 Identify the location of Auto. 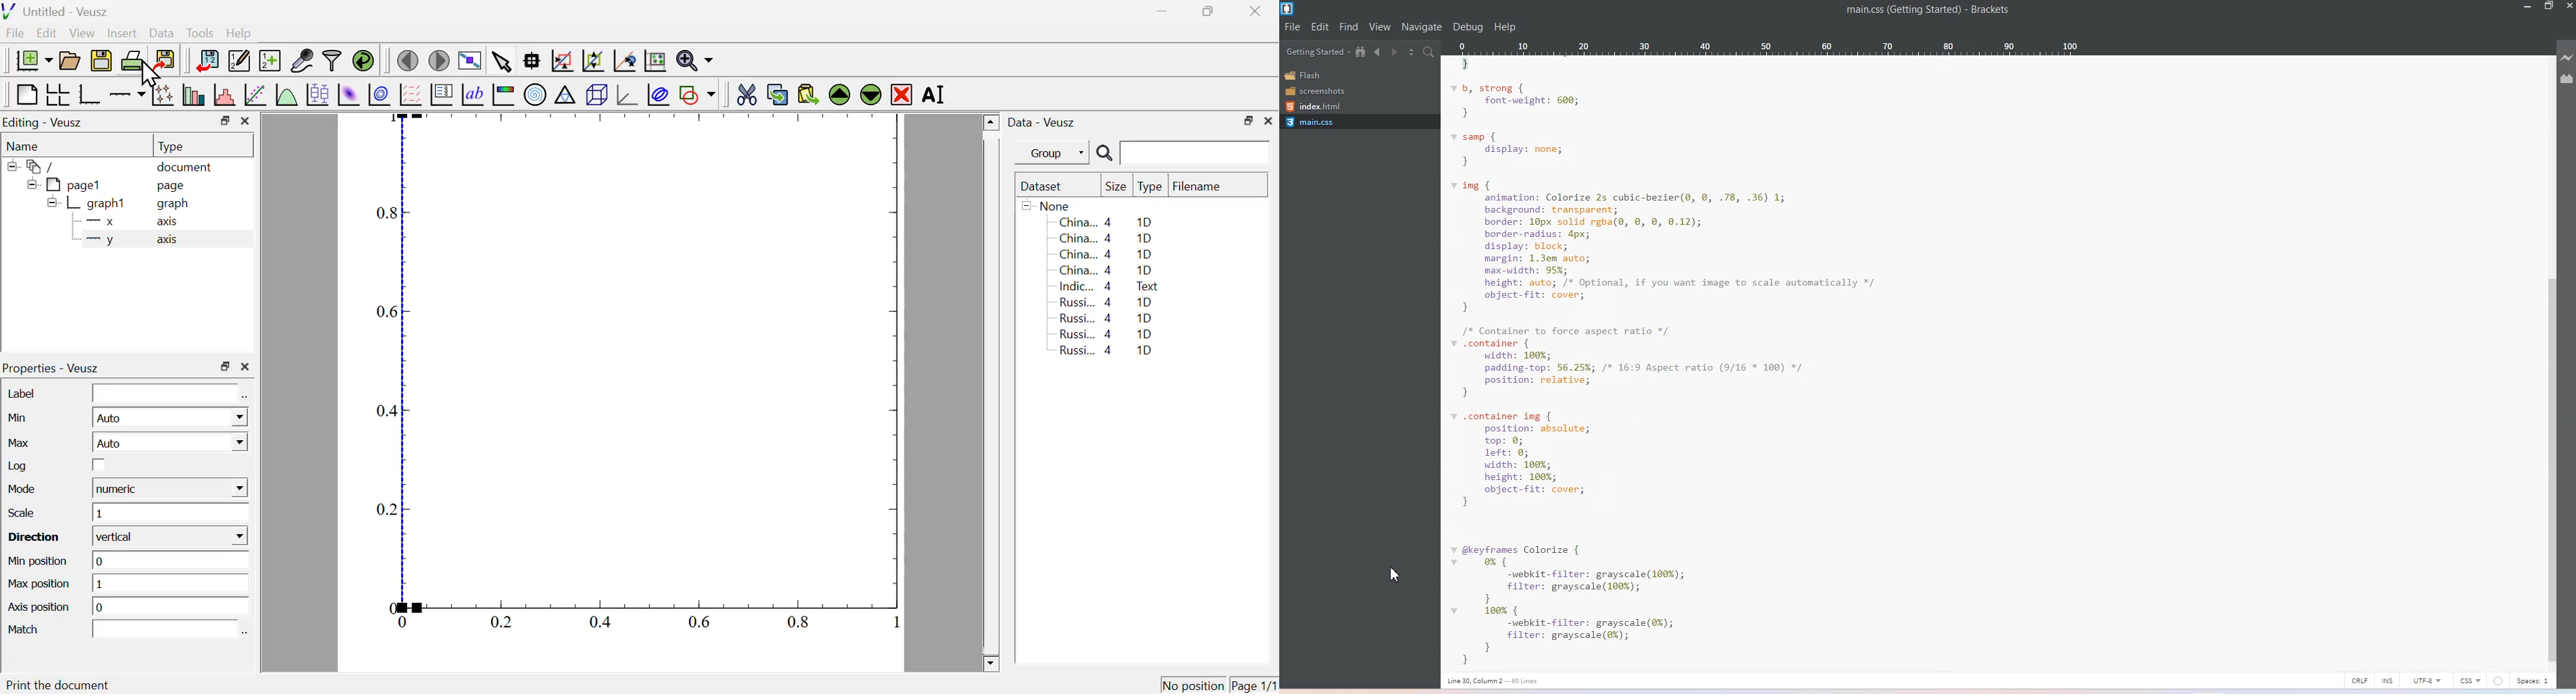
(170, 443).